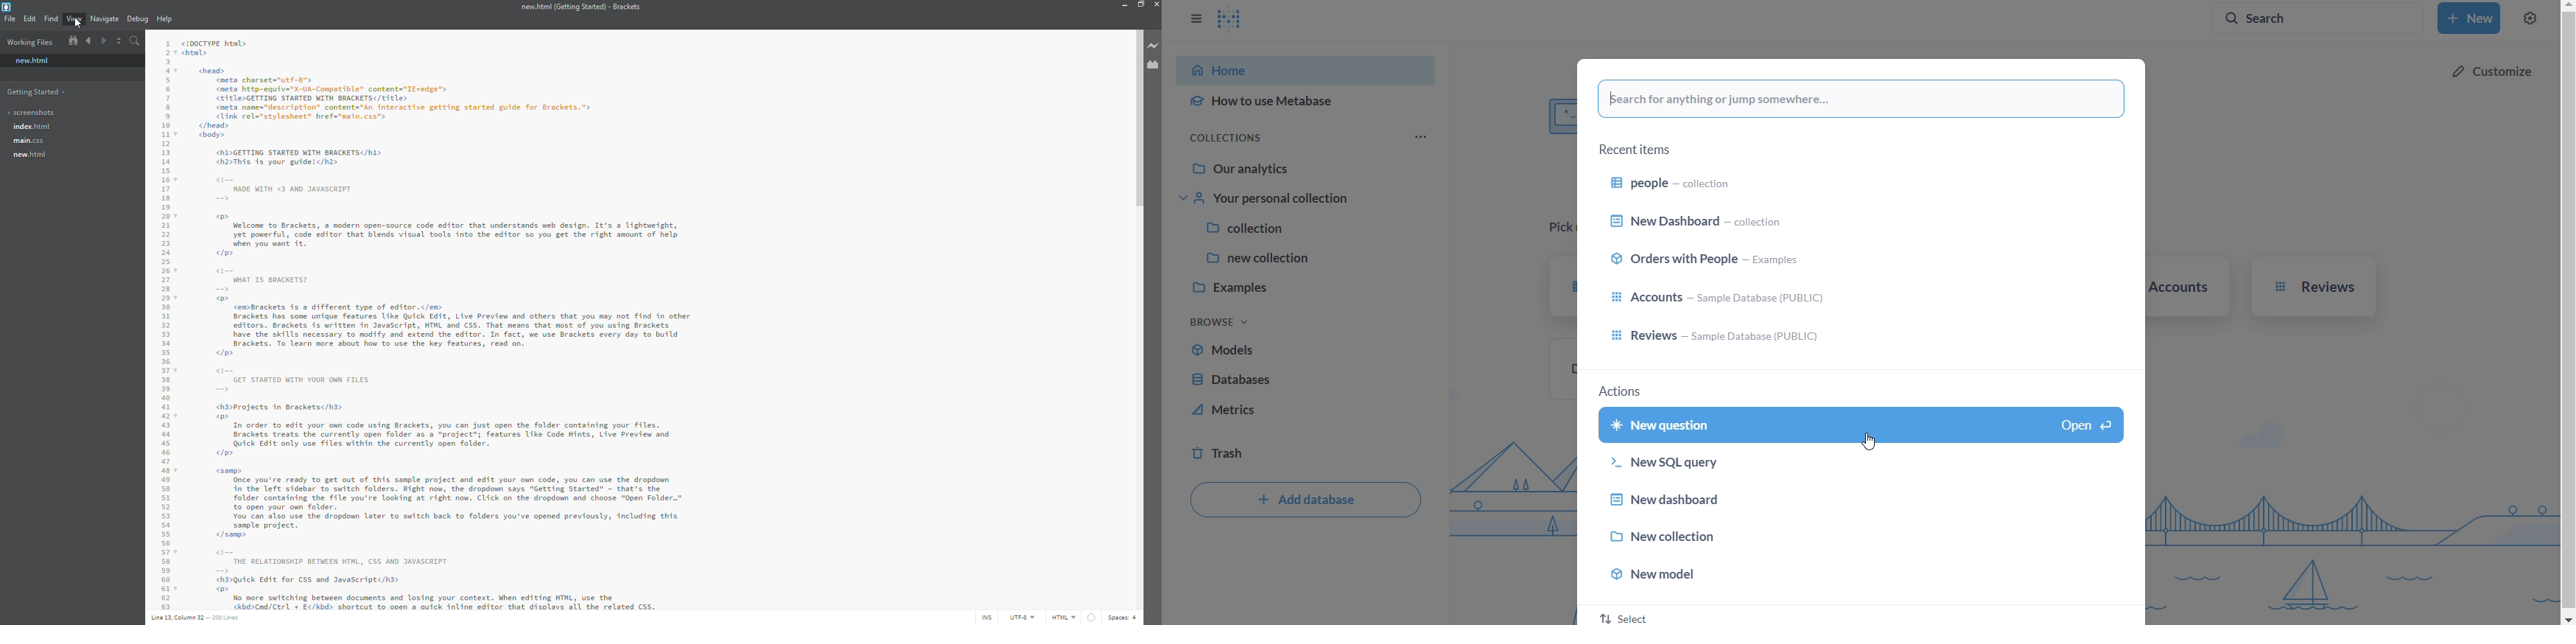  Describe the element at coordinates (1156, 5) in the screenshot. I see `close` at that location.